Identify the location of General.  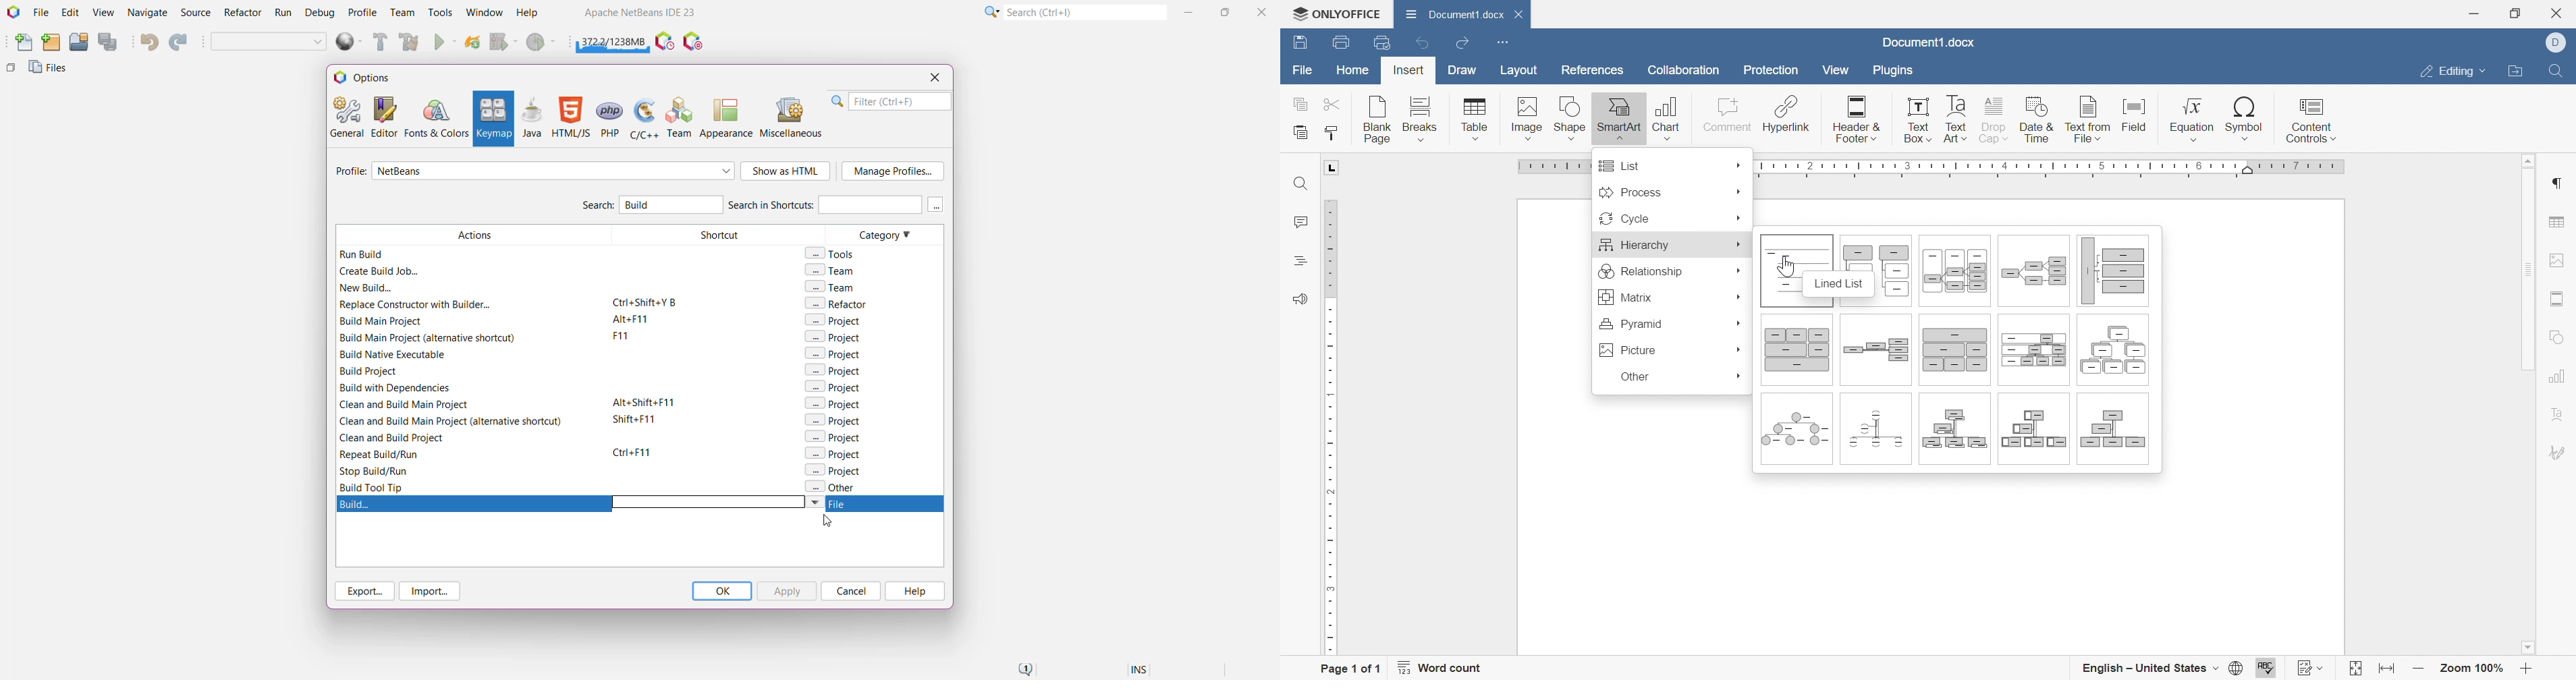
(345, 116).